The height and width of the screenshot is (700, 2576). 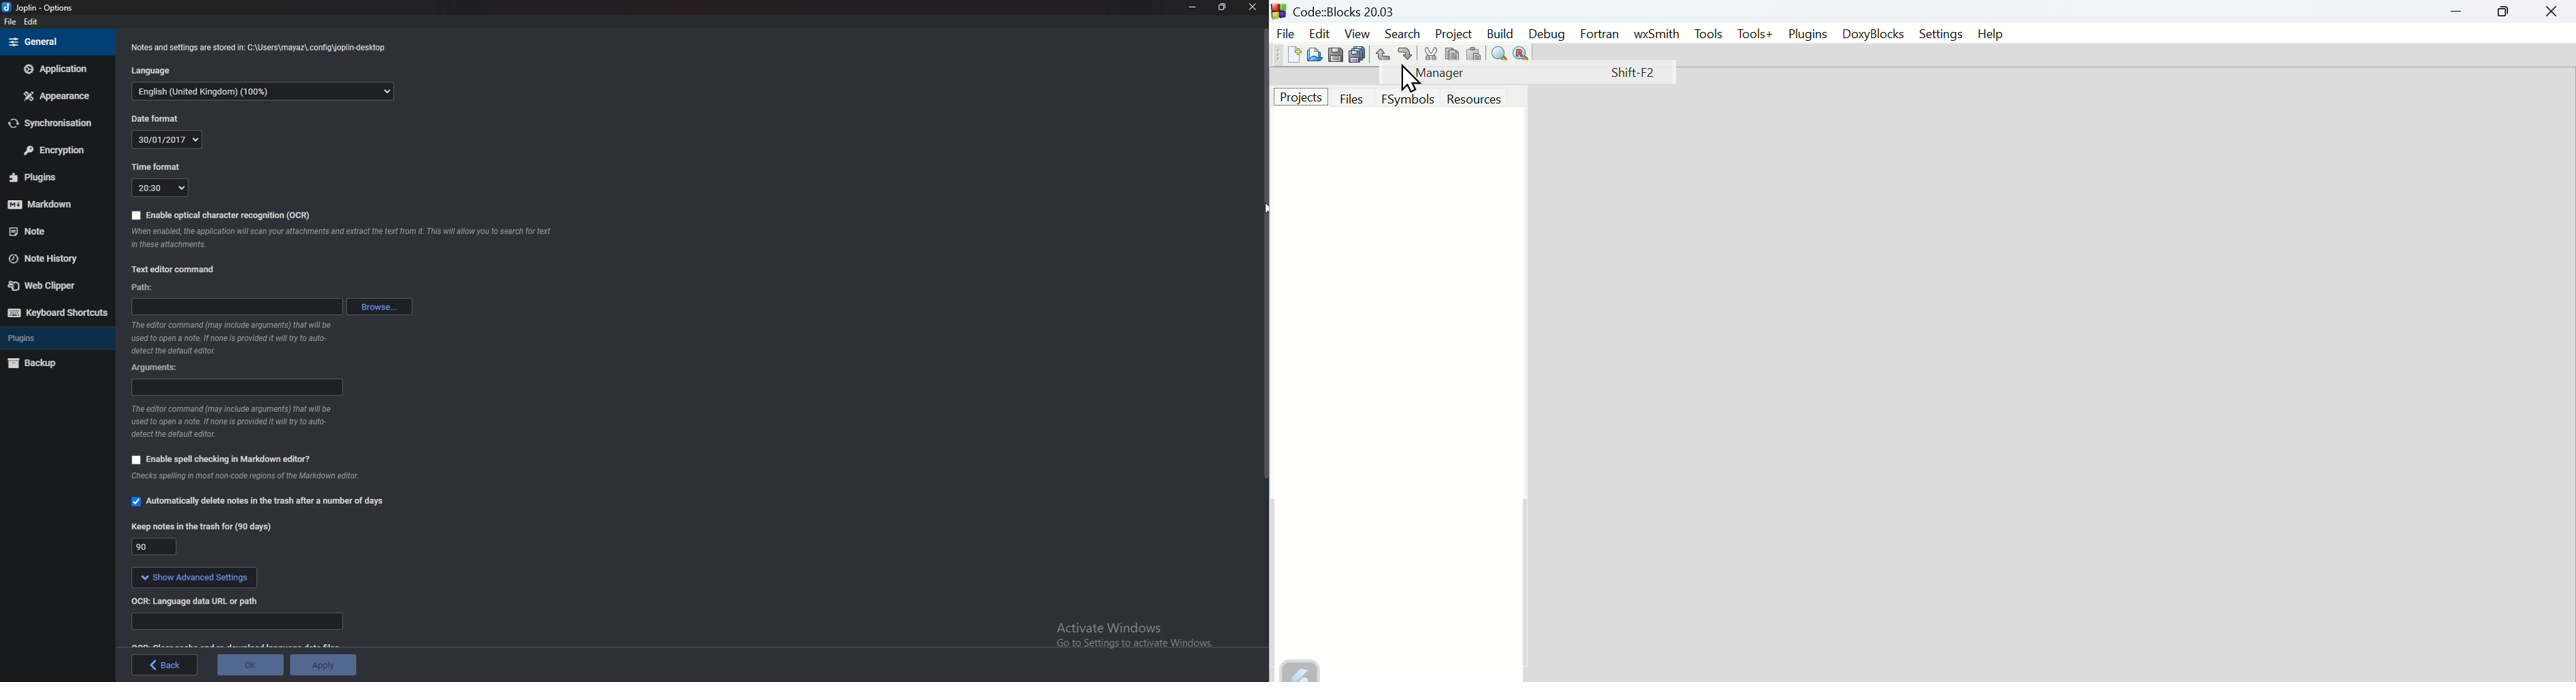 What do you see at coordinates (197, 602) in the screenshot?
I see `ocr Language data url or path` at bounding box center [197, 602].